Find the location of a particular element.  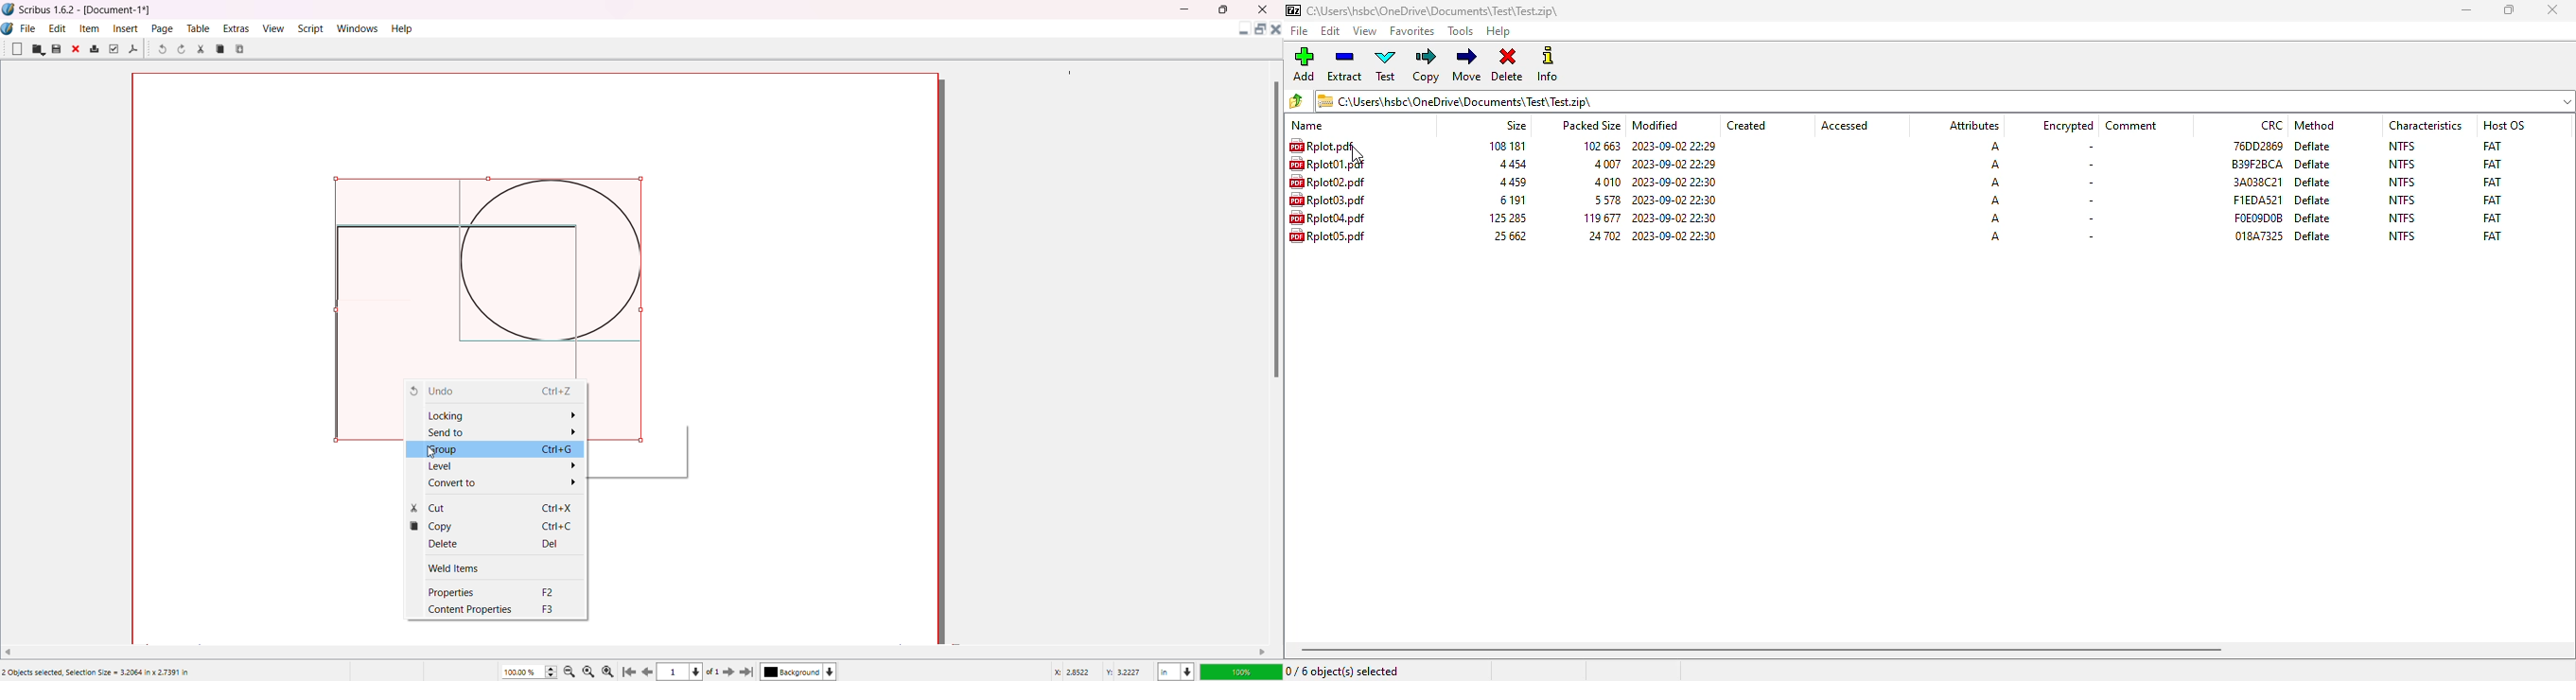

Convert to is located at coordinates (500, 484).